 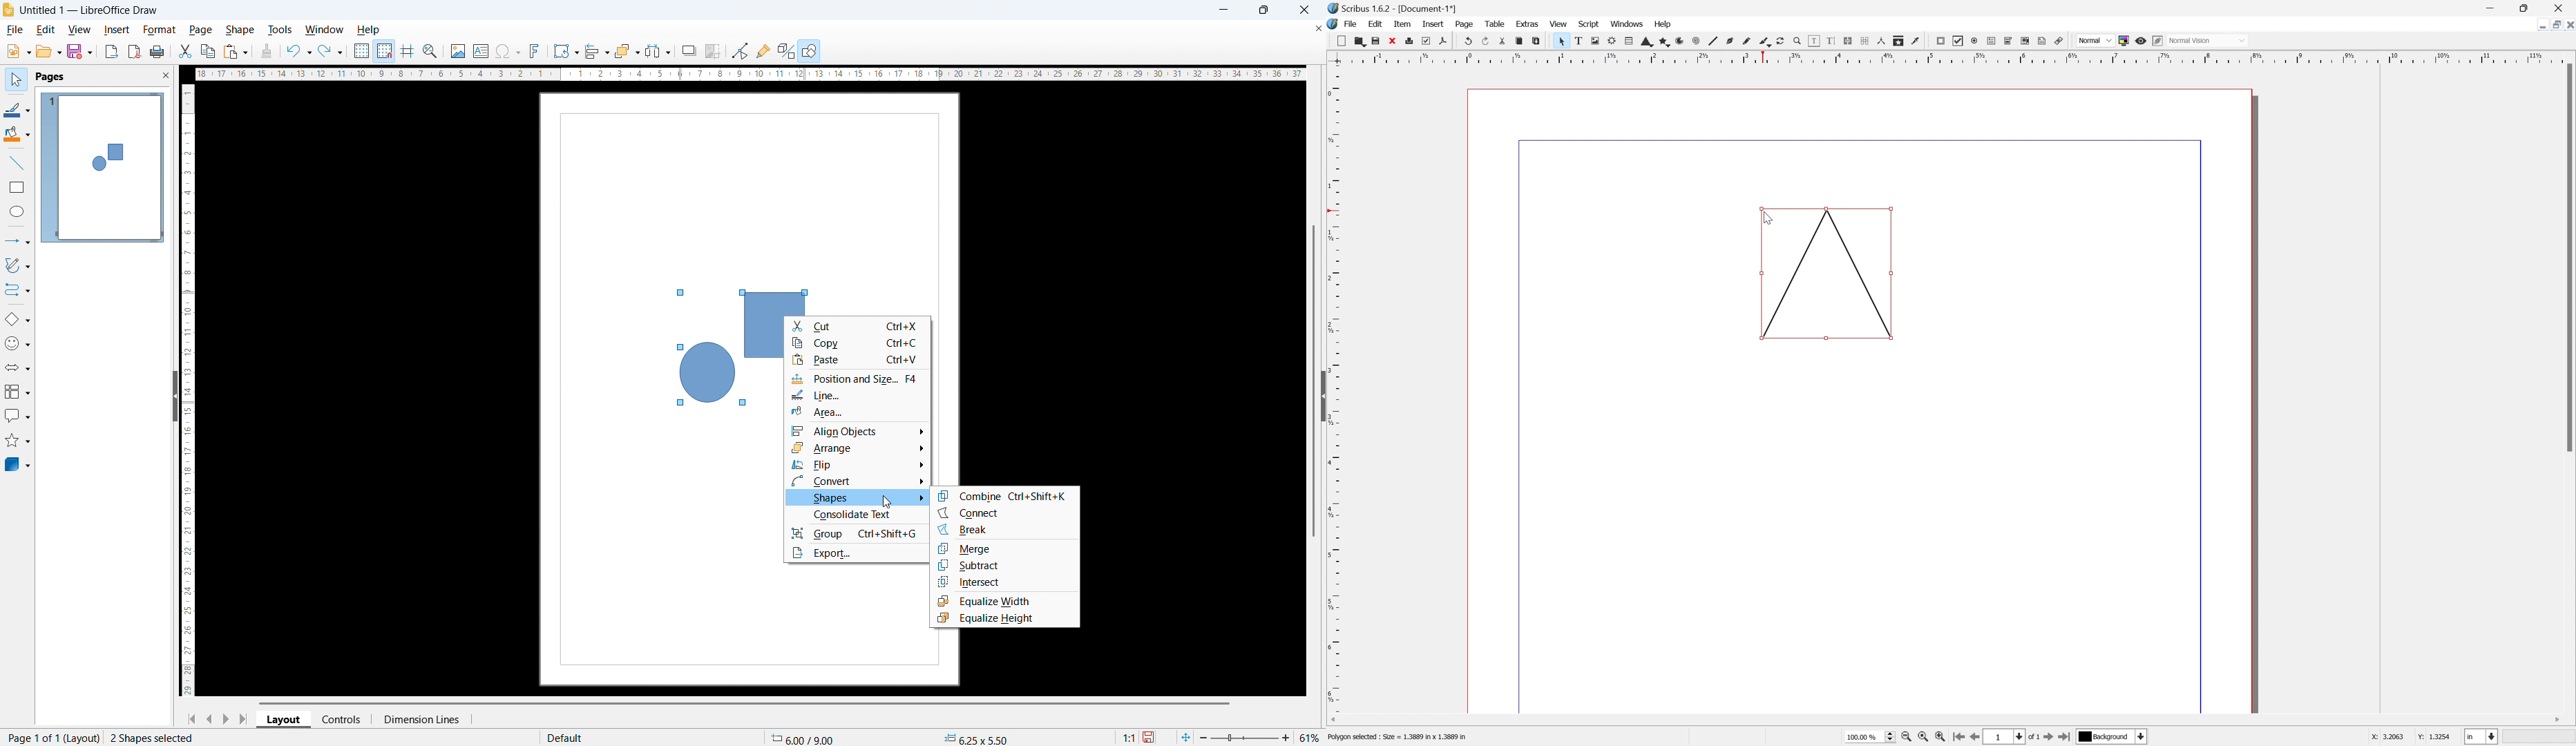 I want to click on Zoom out by stepping values in Tools preferences, so click(x=1907, y=737).